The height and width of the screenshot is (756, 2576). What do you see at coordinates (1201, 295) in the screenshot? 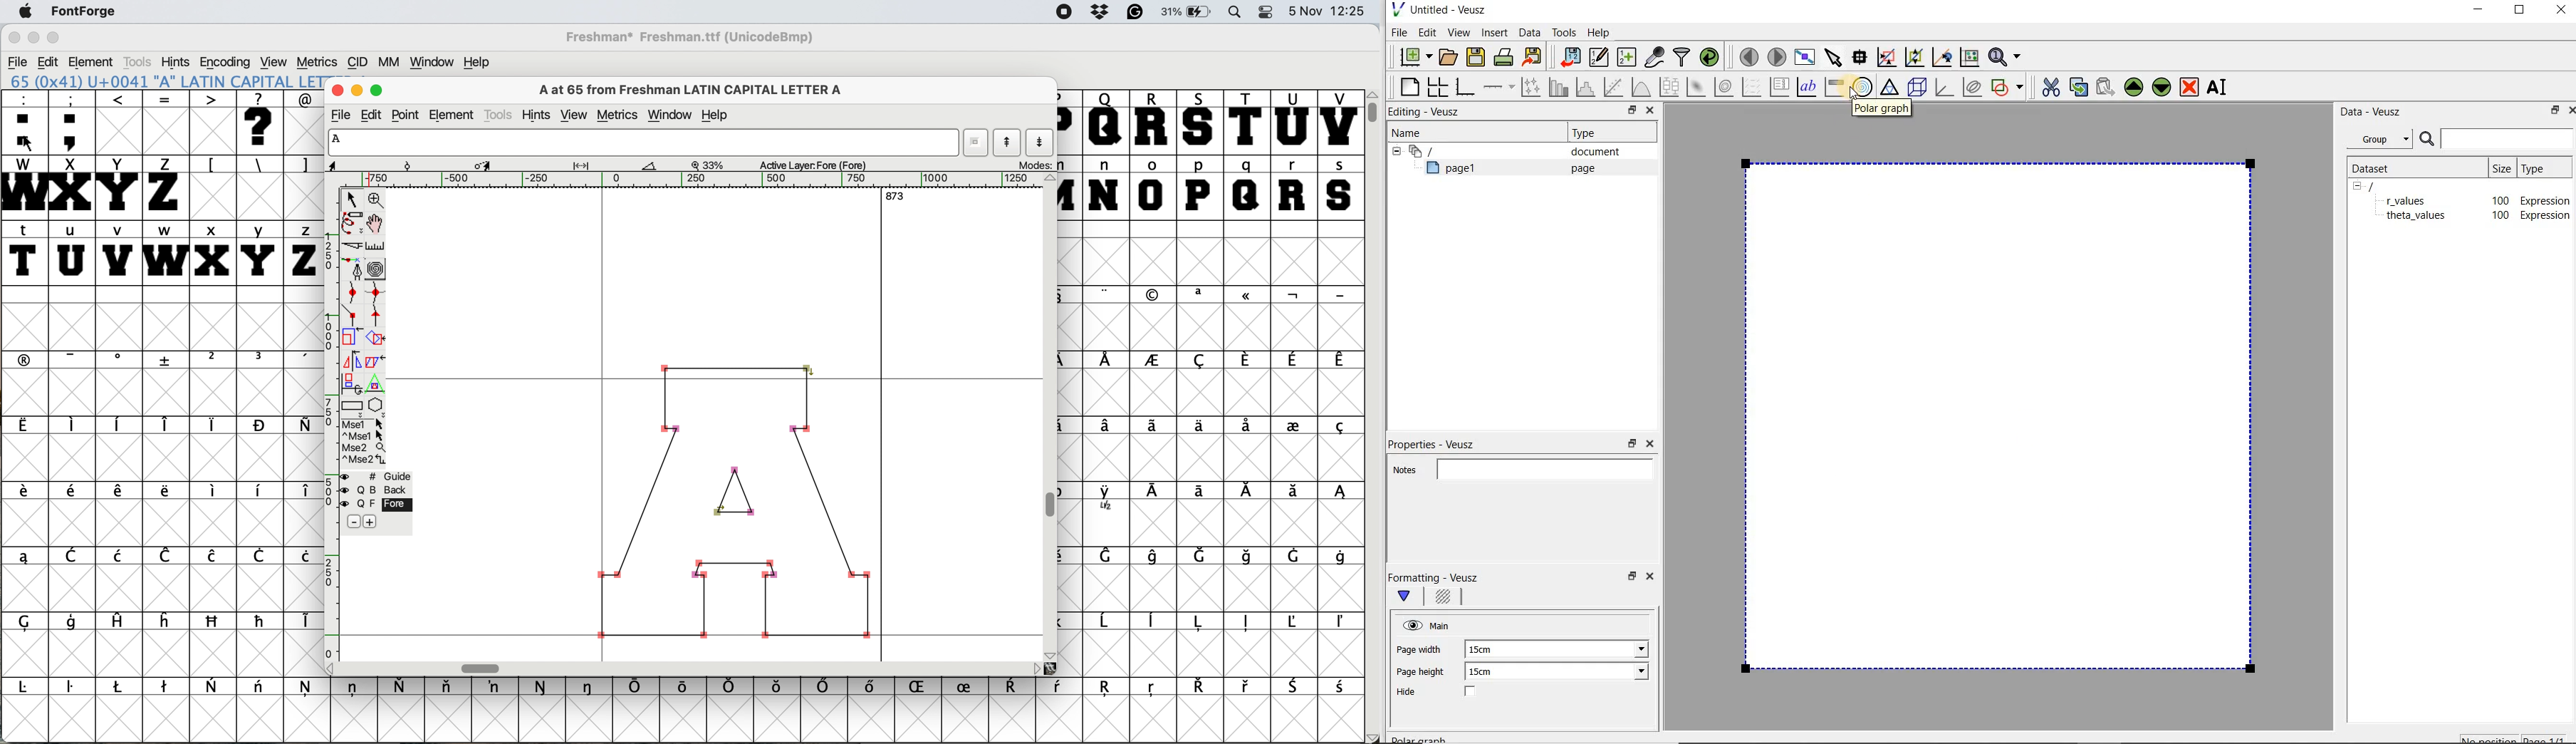
I see `symbol` at bounding box center [1201, 295].